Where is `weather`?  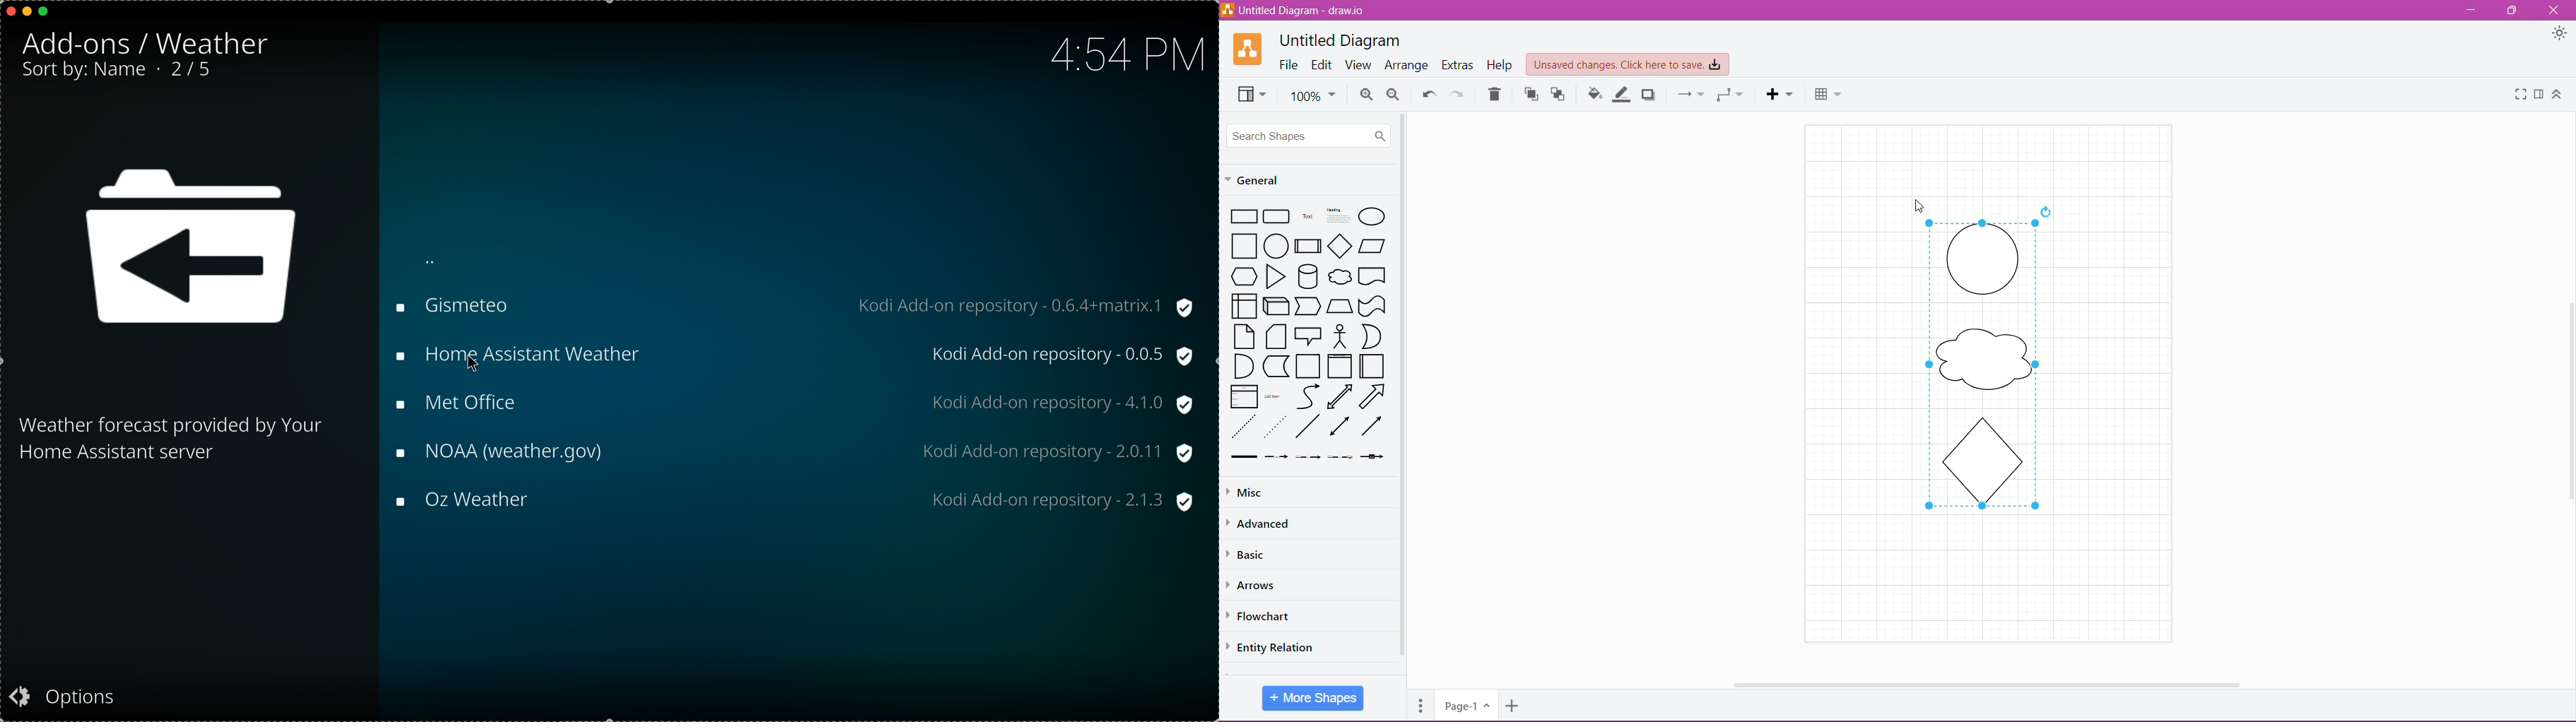
weather is located at coordinates (214, 40).